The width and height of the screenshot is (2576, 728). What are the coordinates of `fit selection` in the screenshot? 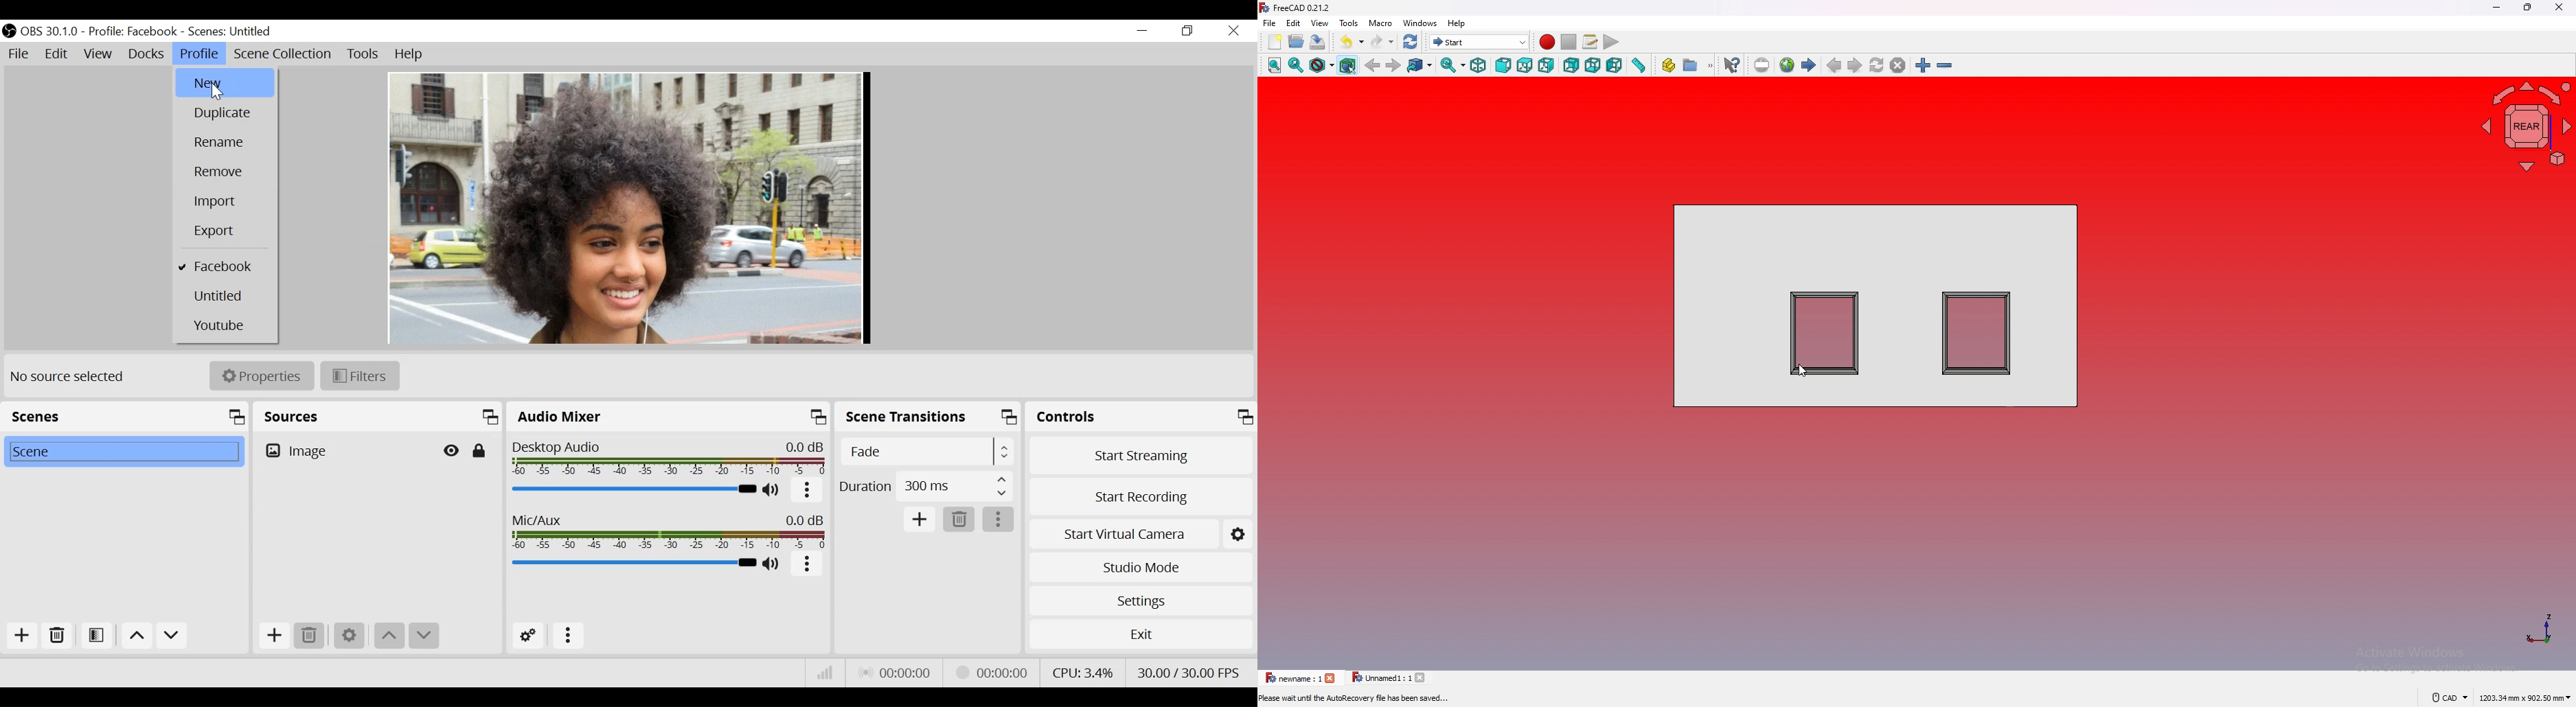 It's located at (1296, 65).